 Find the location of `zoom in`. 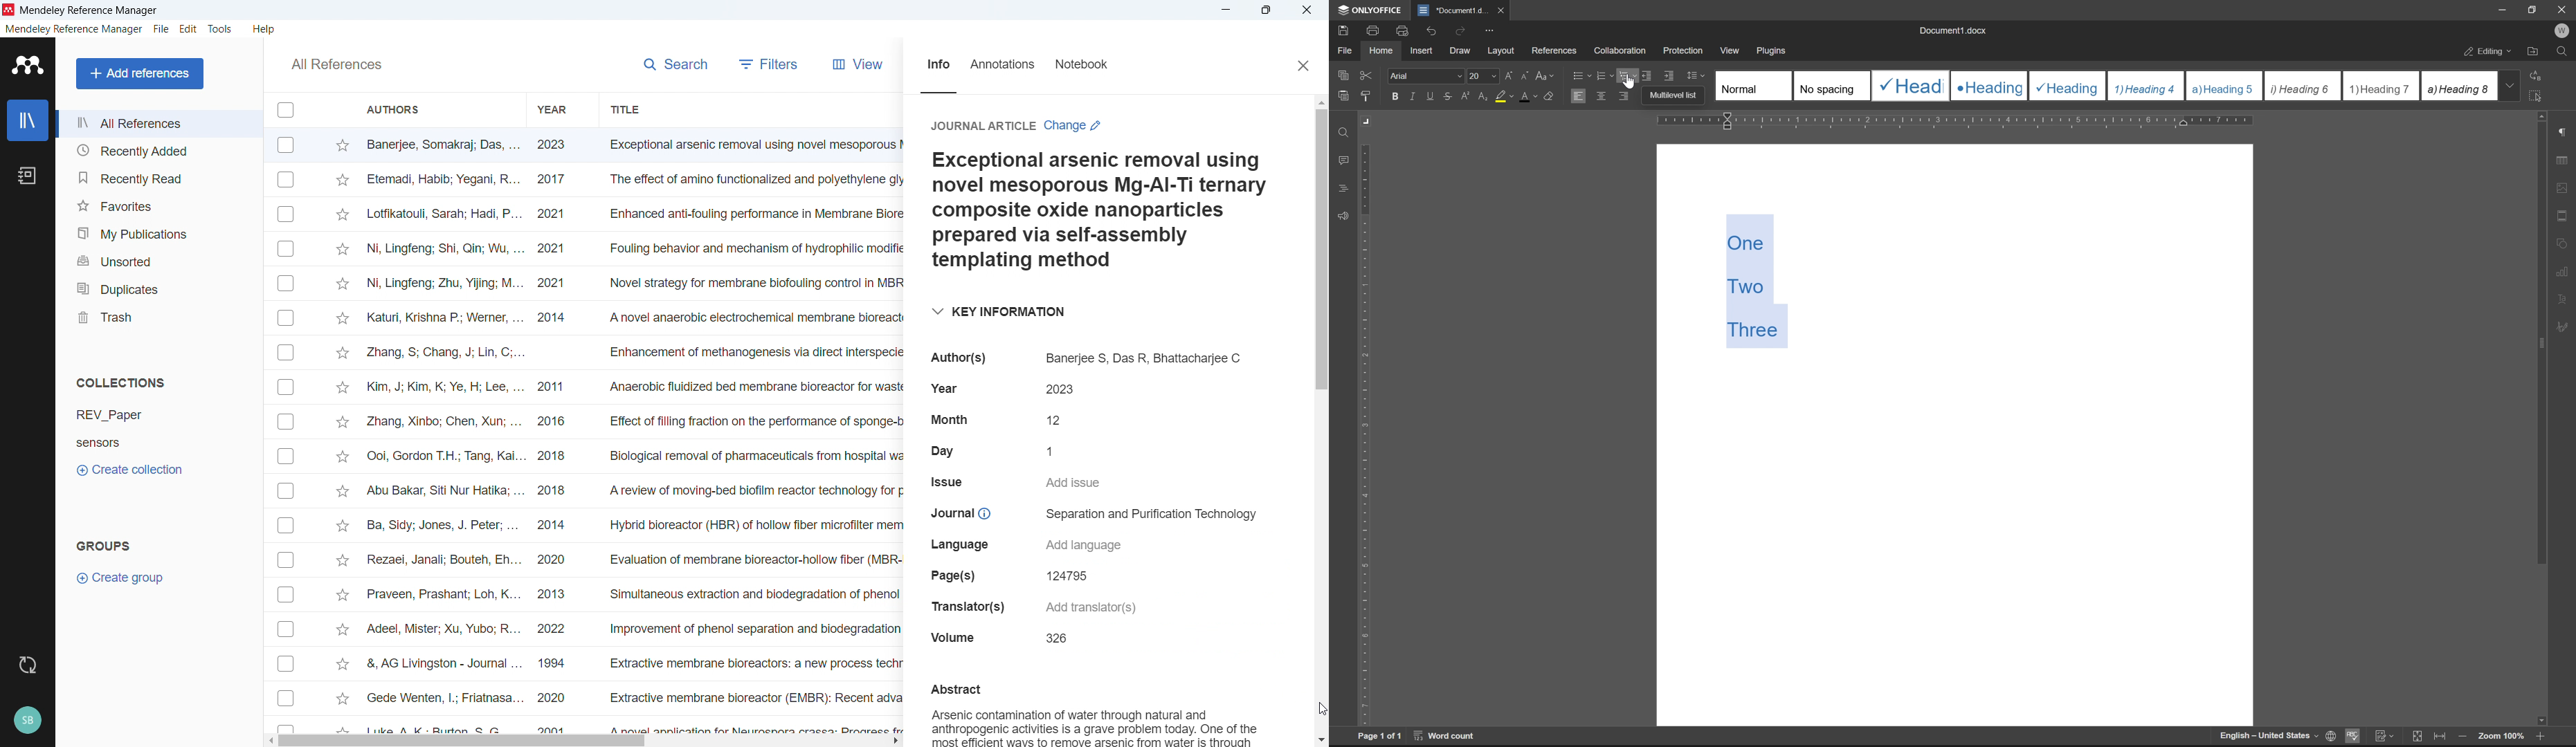

zoom in is located at coordinates (2538, 738).